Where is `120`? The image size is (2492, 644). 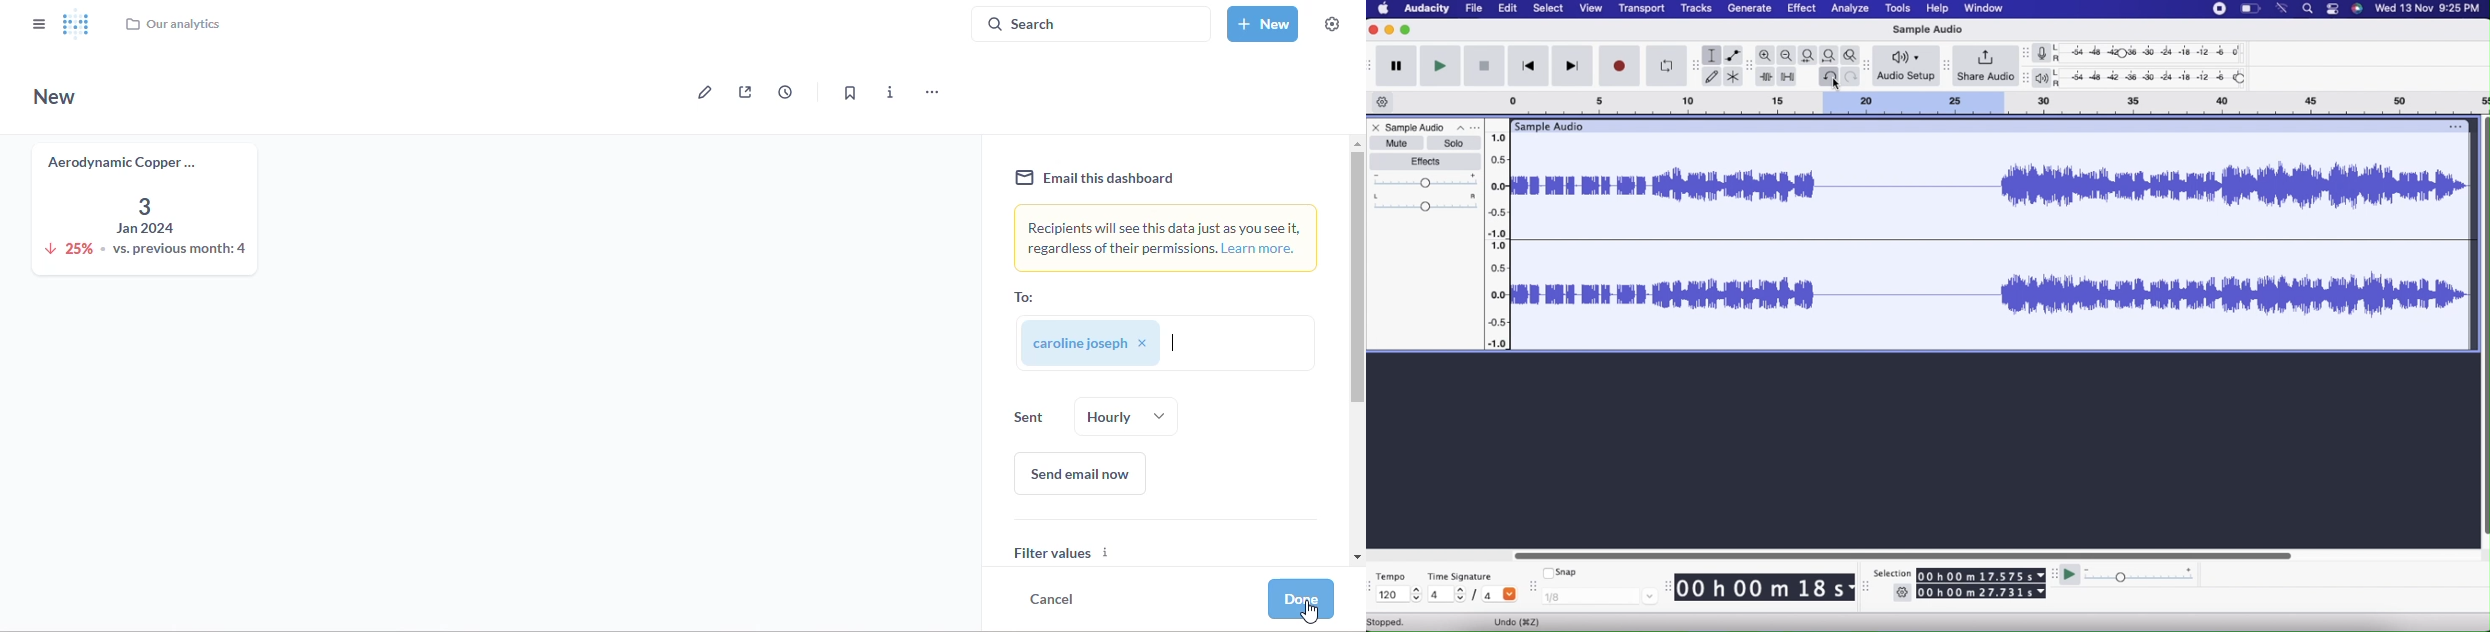 120 is located at coordinates (1398, 596).